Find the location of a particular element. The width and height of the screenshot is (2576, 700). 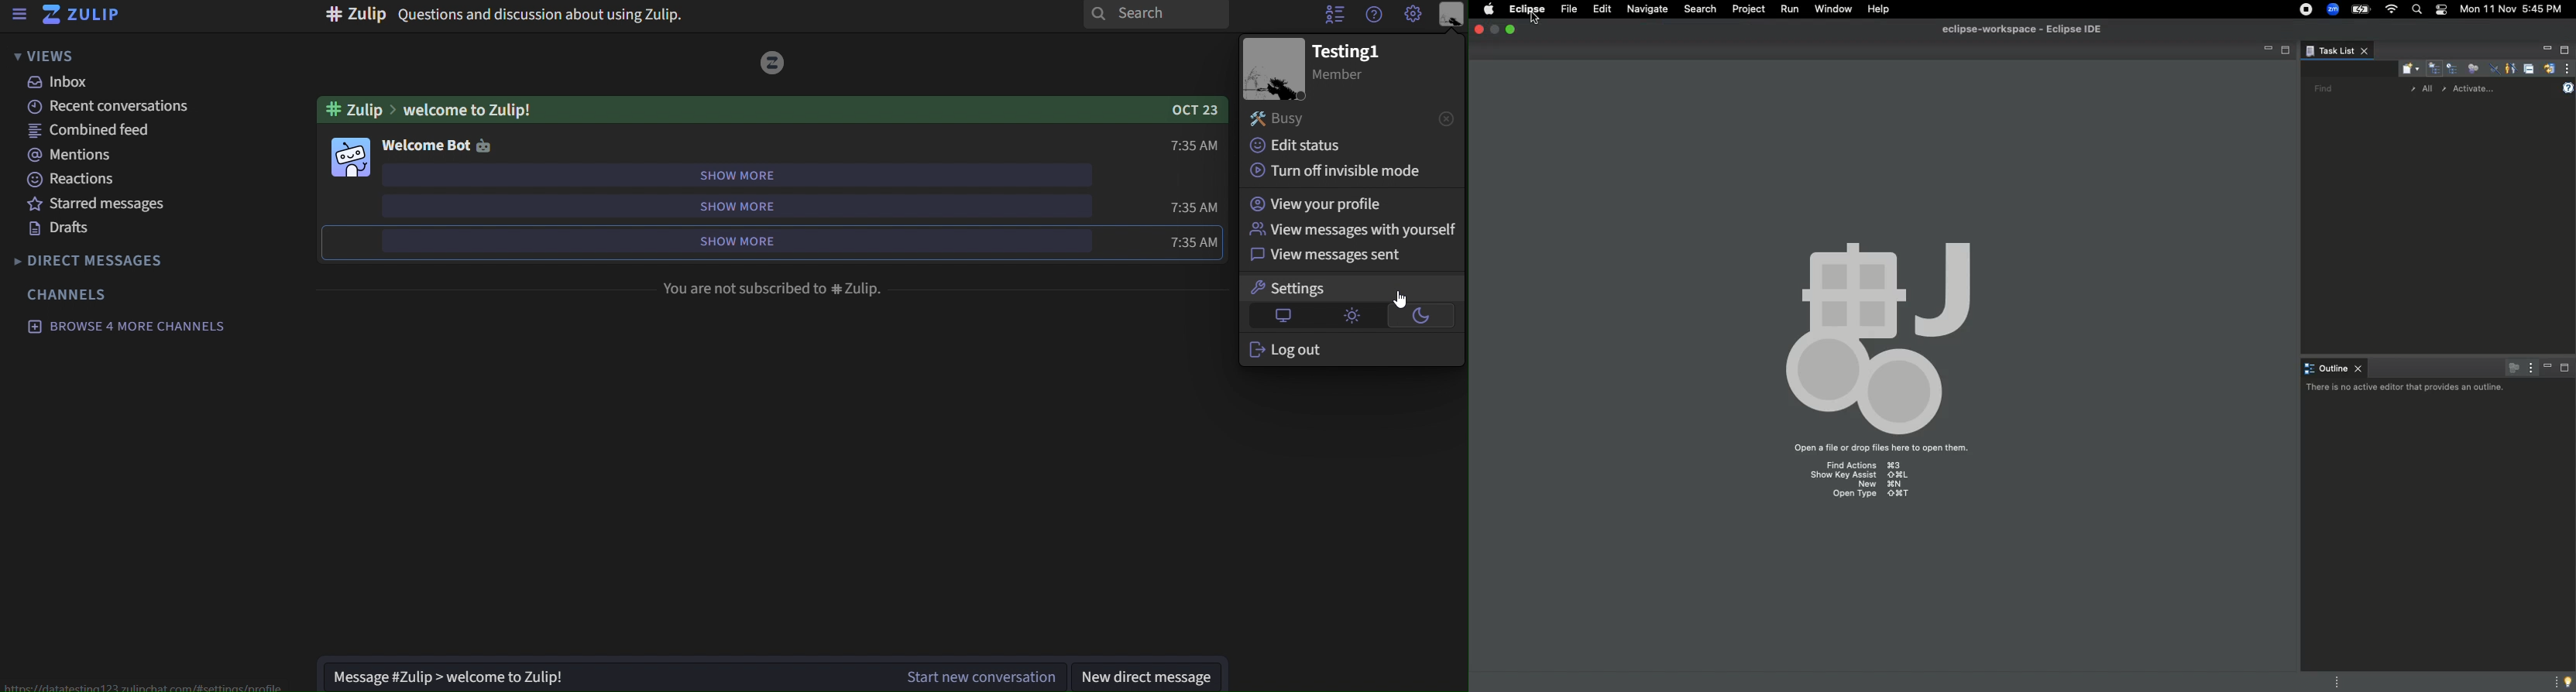

Cursor is located at coordinates (1401, 299).